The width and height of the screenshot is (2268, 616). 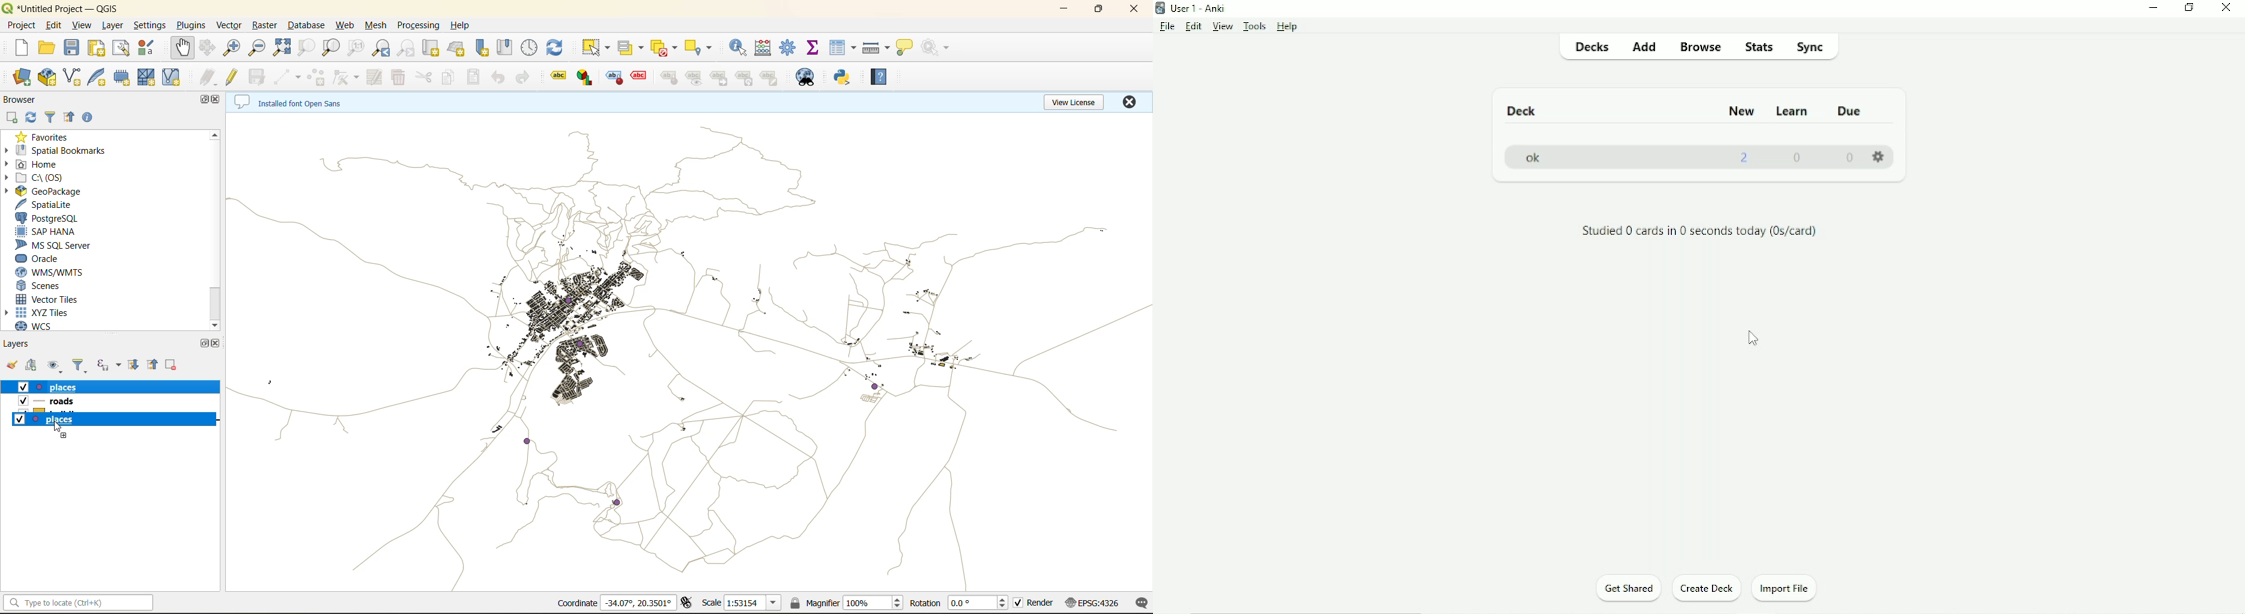 I want to click on Close, so click(x=2228, y=8).